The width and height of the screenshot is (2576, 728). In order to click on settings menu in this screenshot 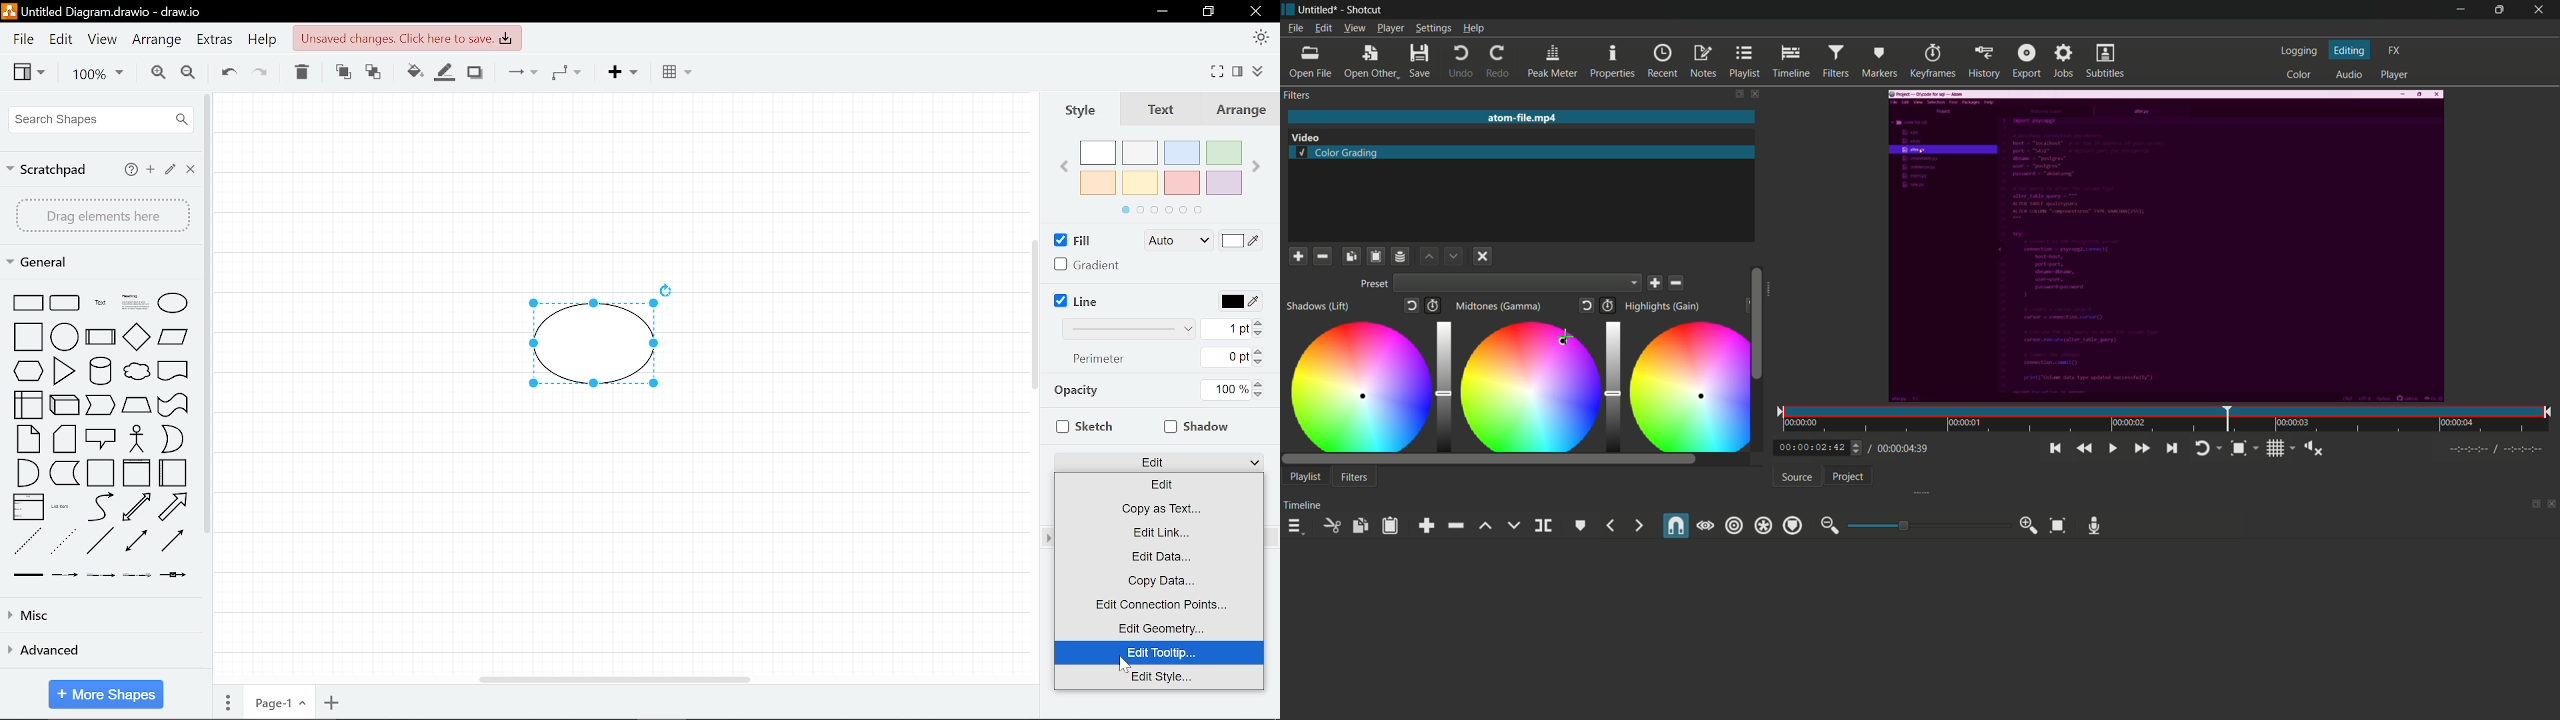, I will do `click(1433, 29)`.